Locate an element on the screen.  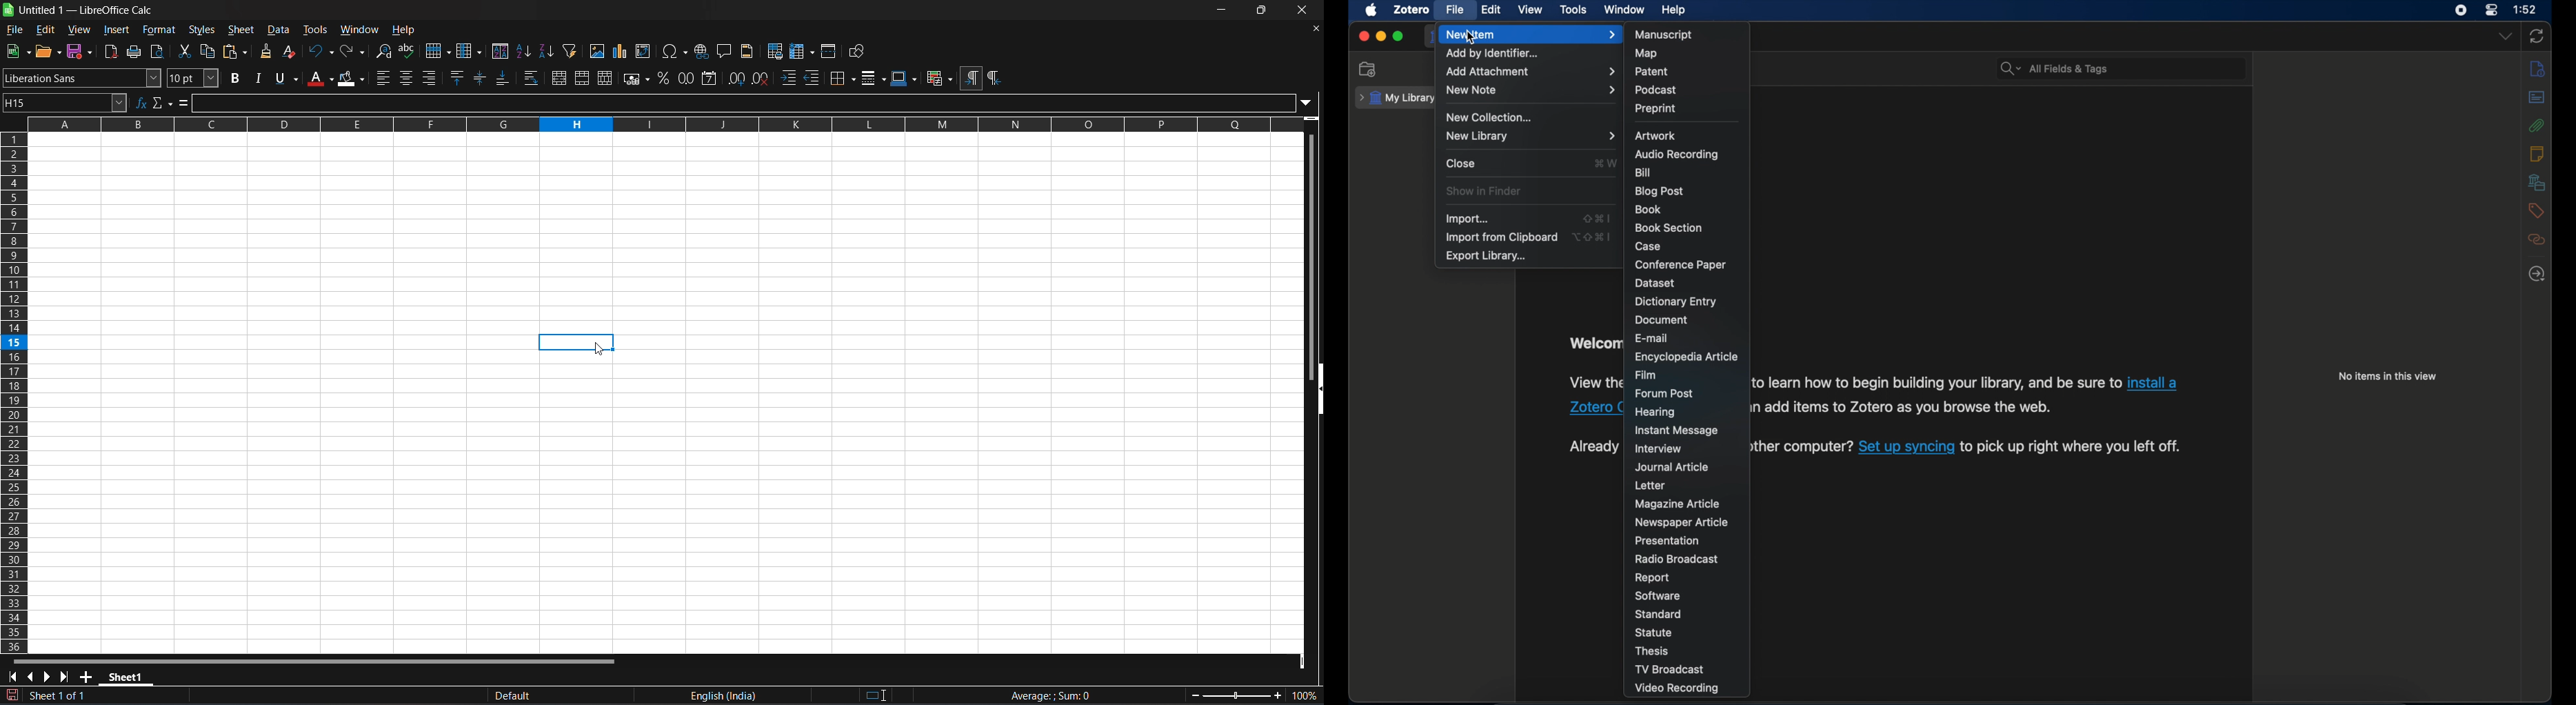
format is located at coordinates (161, 30).